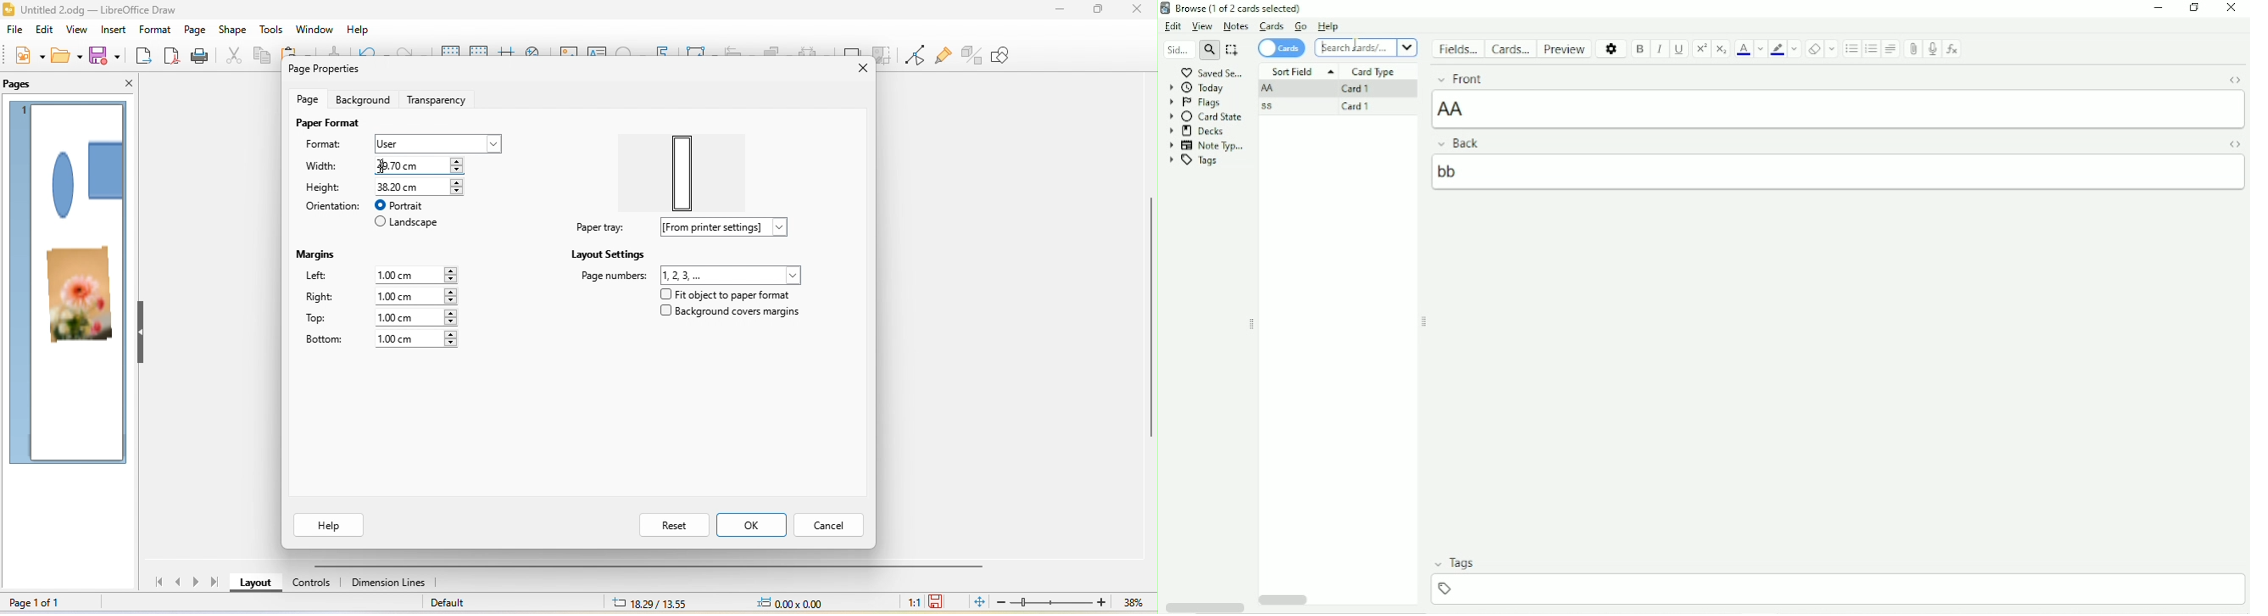  I want to click on Horizontal scrollbar, so click(1204, 608).